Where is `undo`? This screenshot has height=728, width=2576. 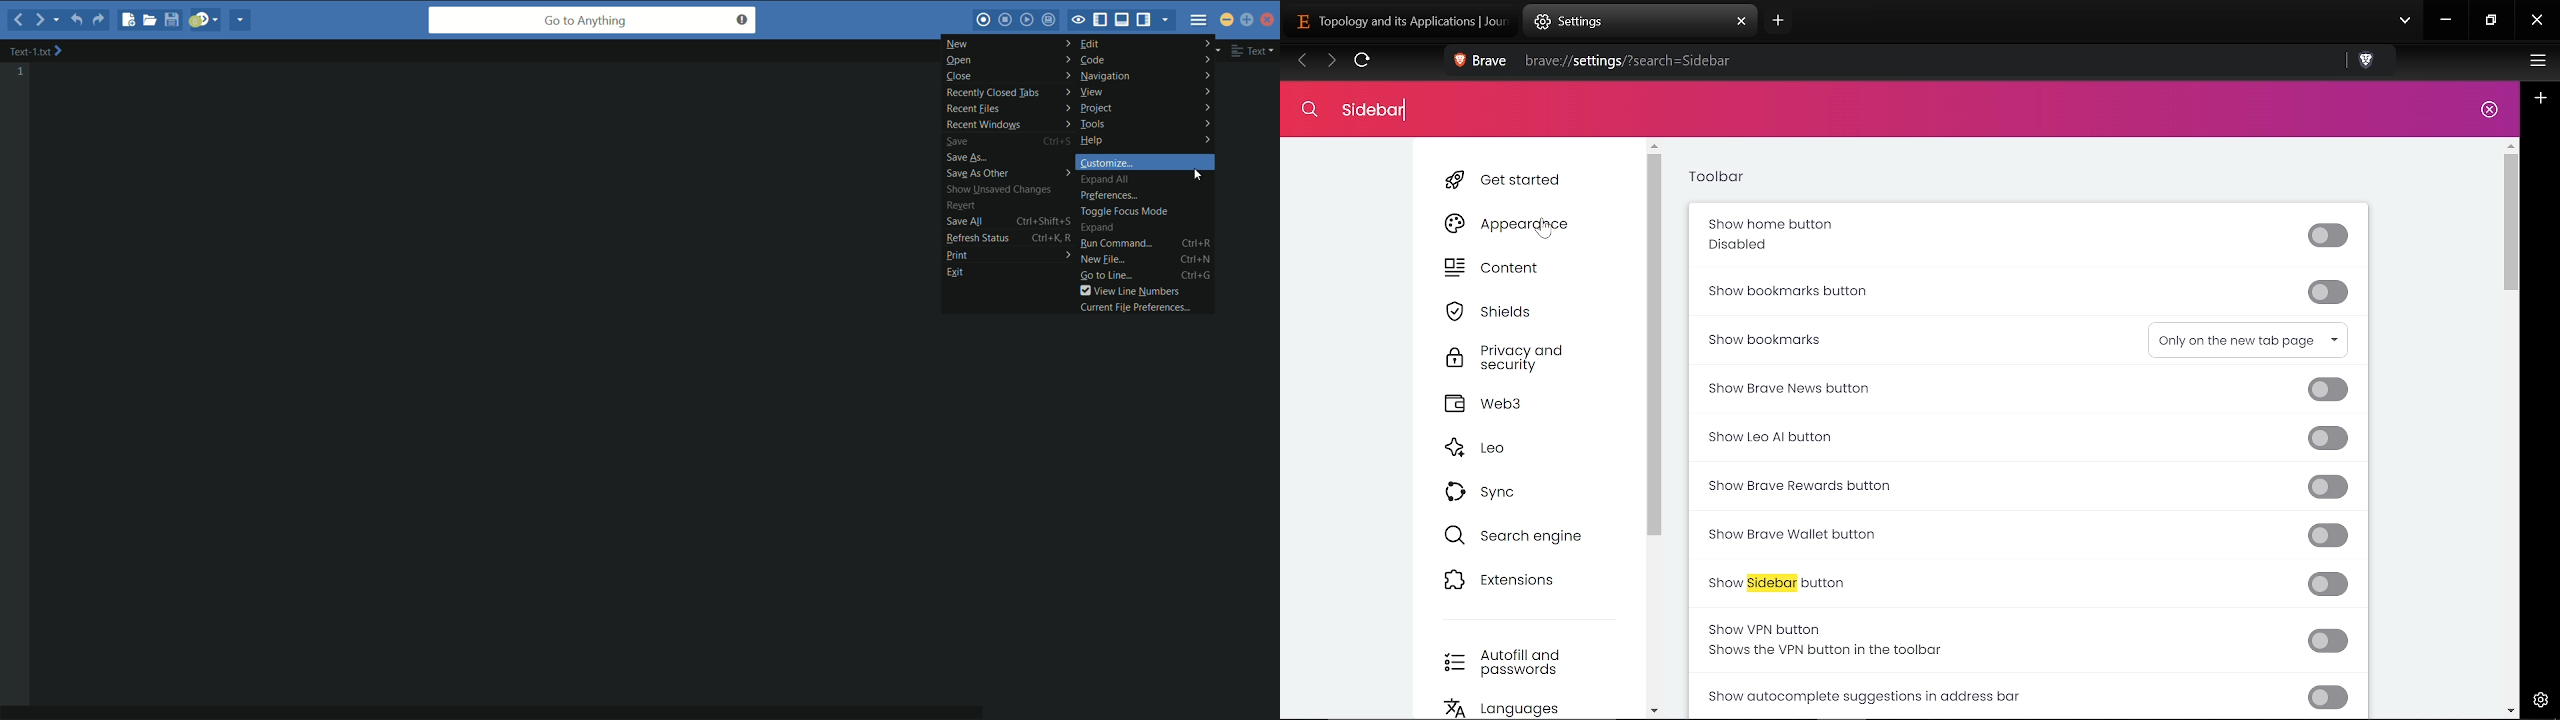
undo is located at coordinates (75, 20).